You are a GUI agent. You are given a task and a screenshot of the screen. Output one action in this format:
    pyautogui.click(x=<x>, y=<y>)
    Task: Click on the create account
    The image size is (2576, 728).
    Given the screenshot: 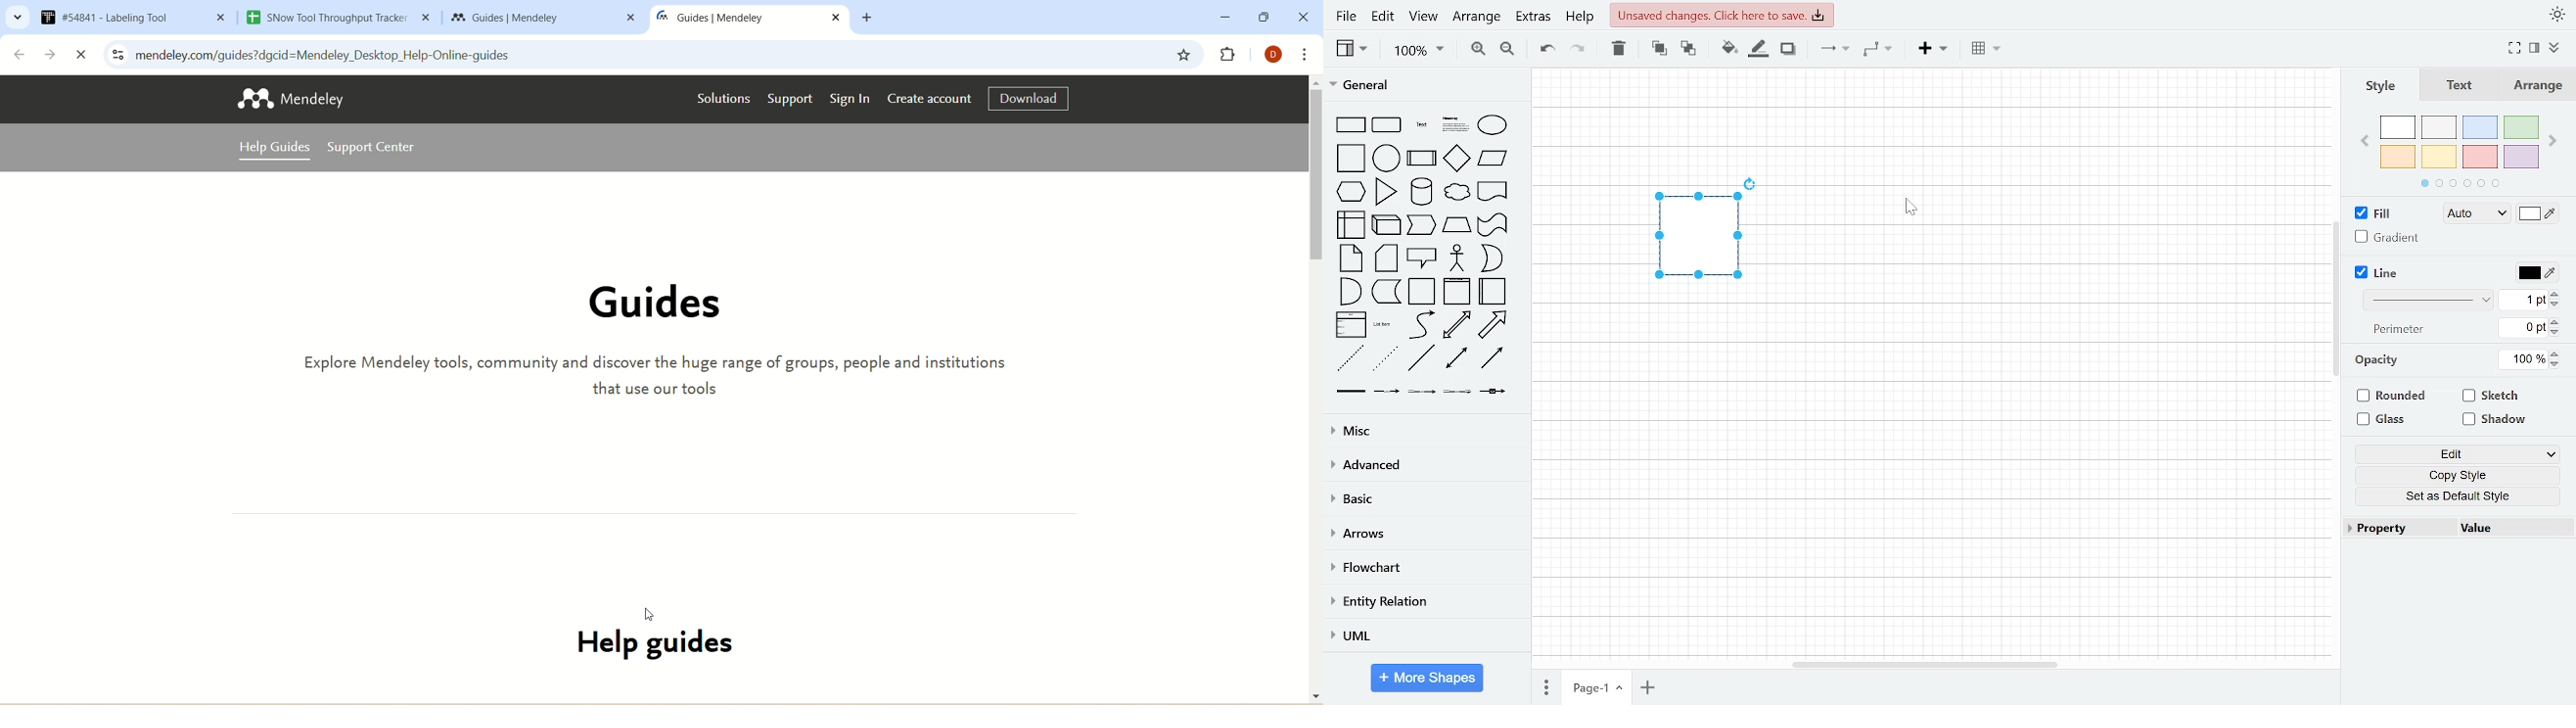 What is the action you would take?
    pyautogui.click(x=928, y=99)
    